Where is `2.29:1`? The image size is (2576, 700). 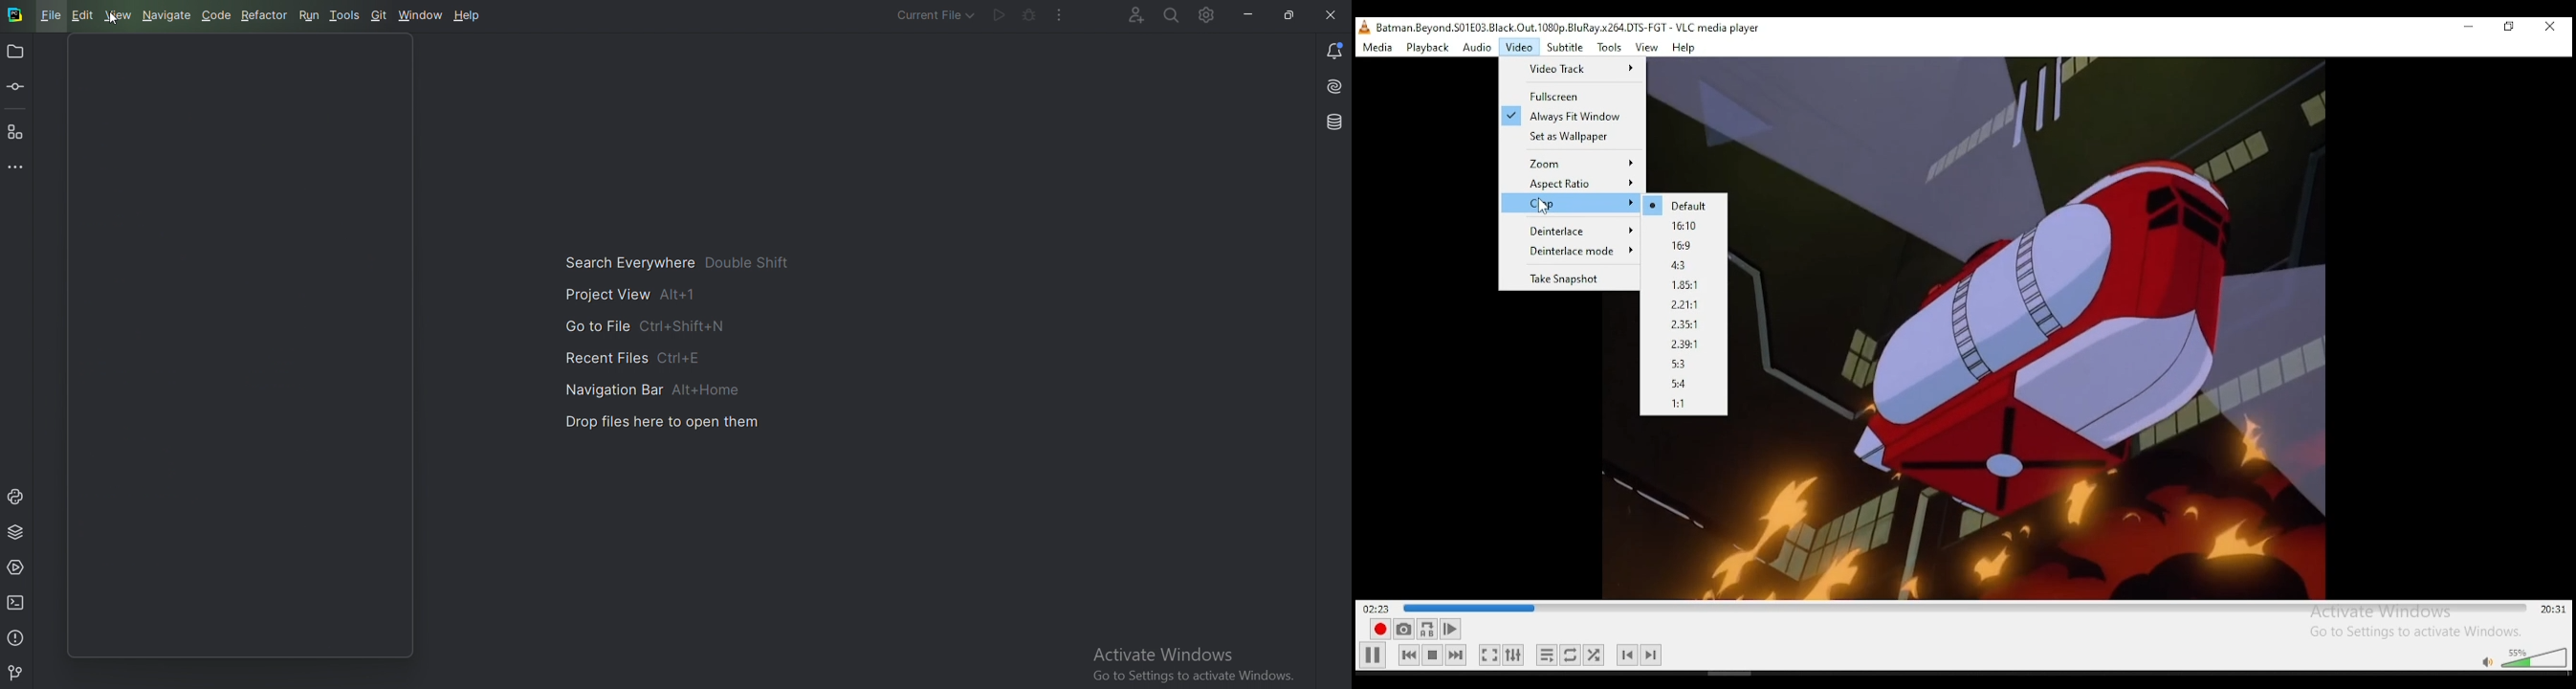 2.29:1 is located at coordinates (1684, 344).